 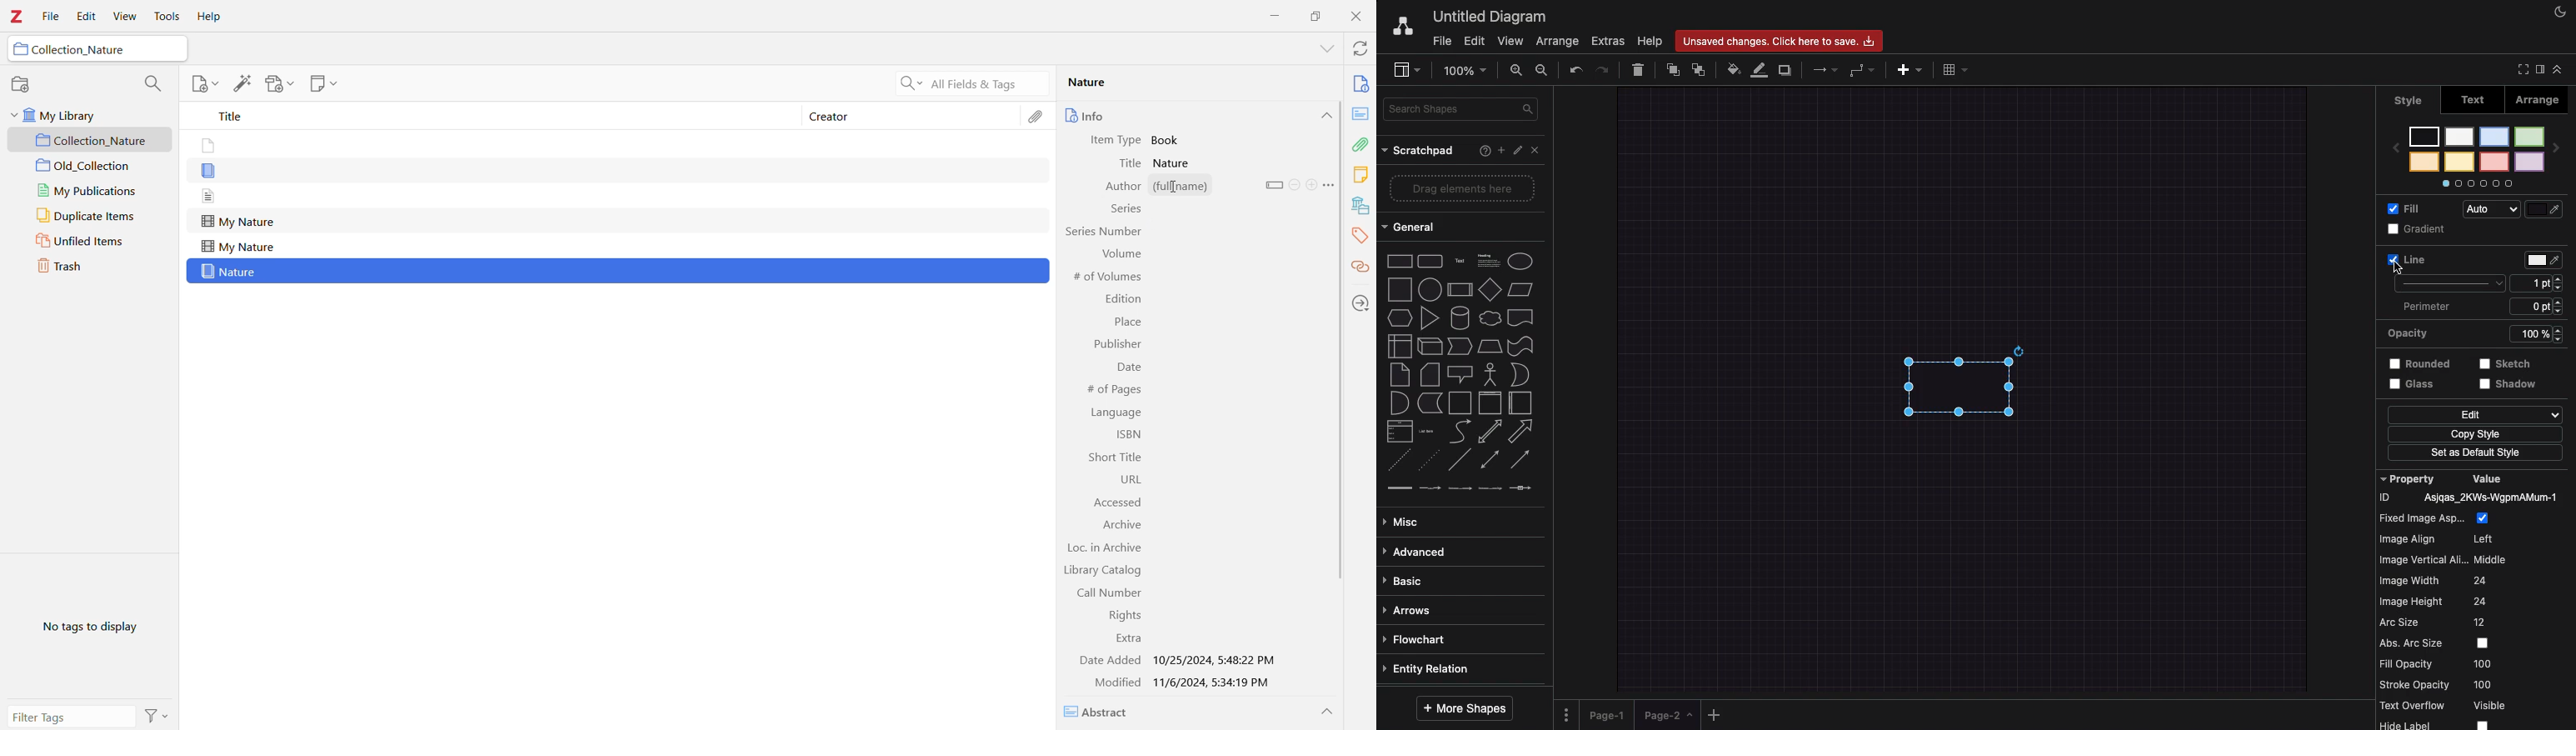 What do you see at coordinates (206, 146) in the screenshot?
I see `item without title ` at bounding box center [206, 146].